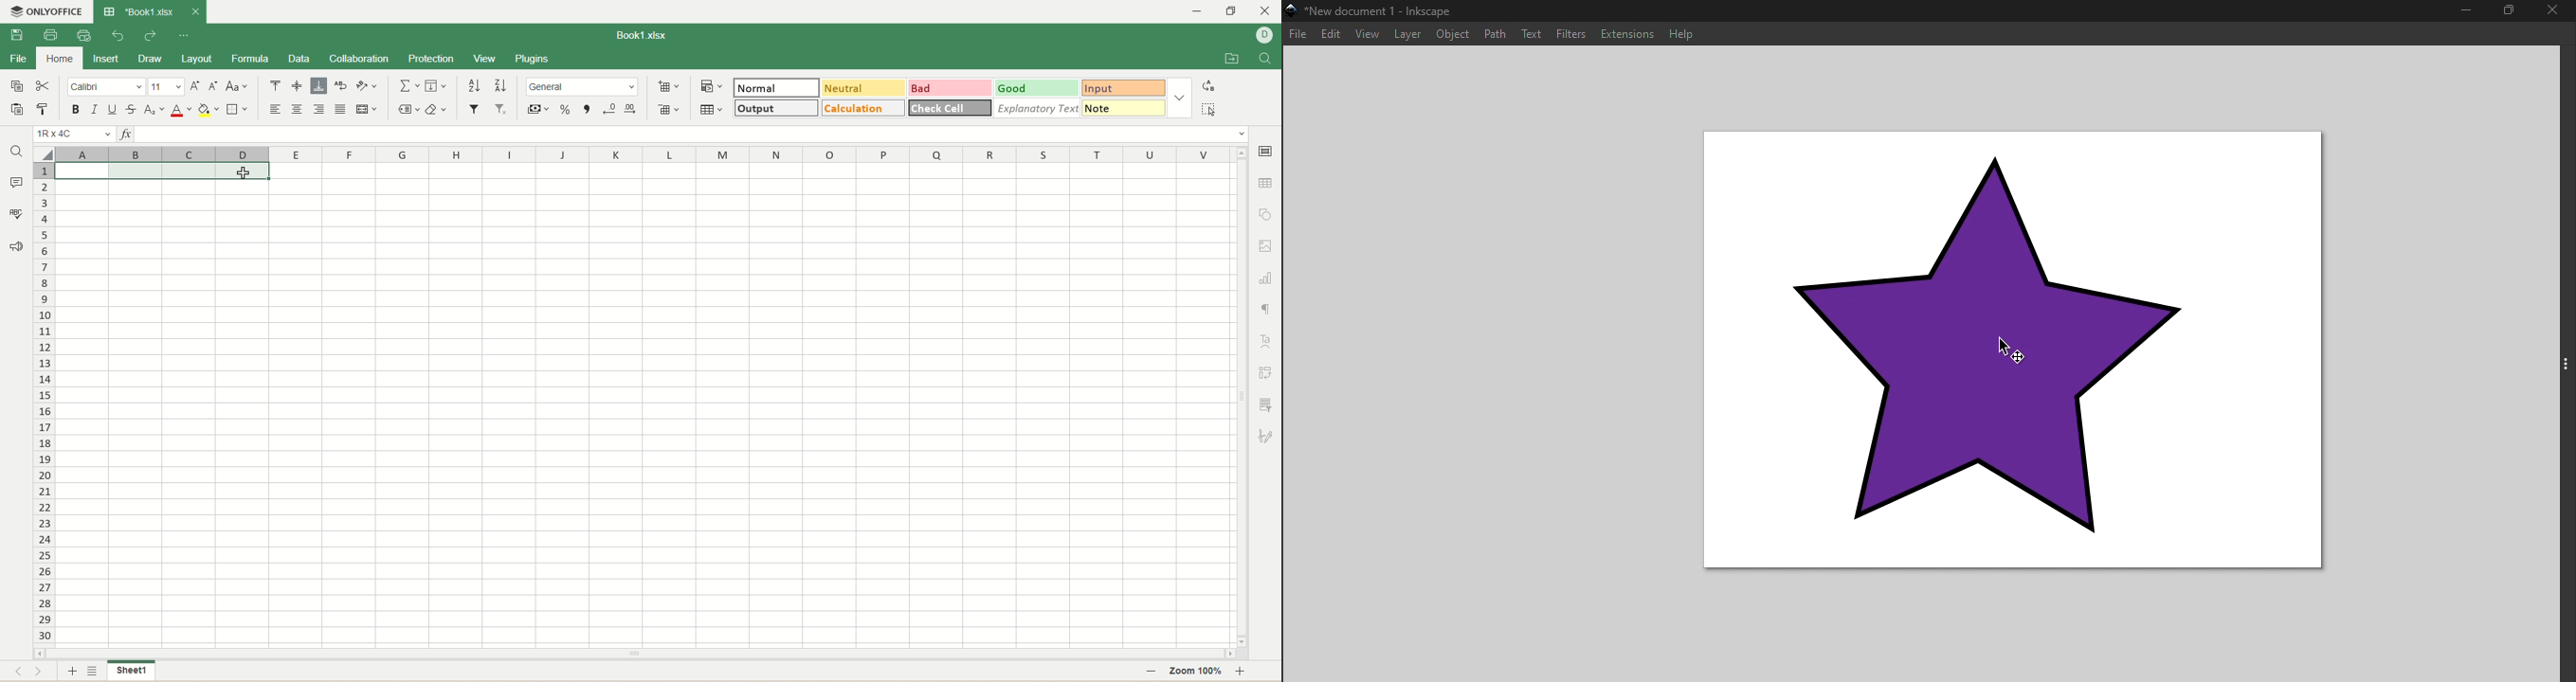  Describe the element at coordinates (1267, 246) in the screenshot. I see `image settings` at that location.